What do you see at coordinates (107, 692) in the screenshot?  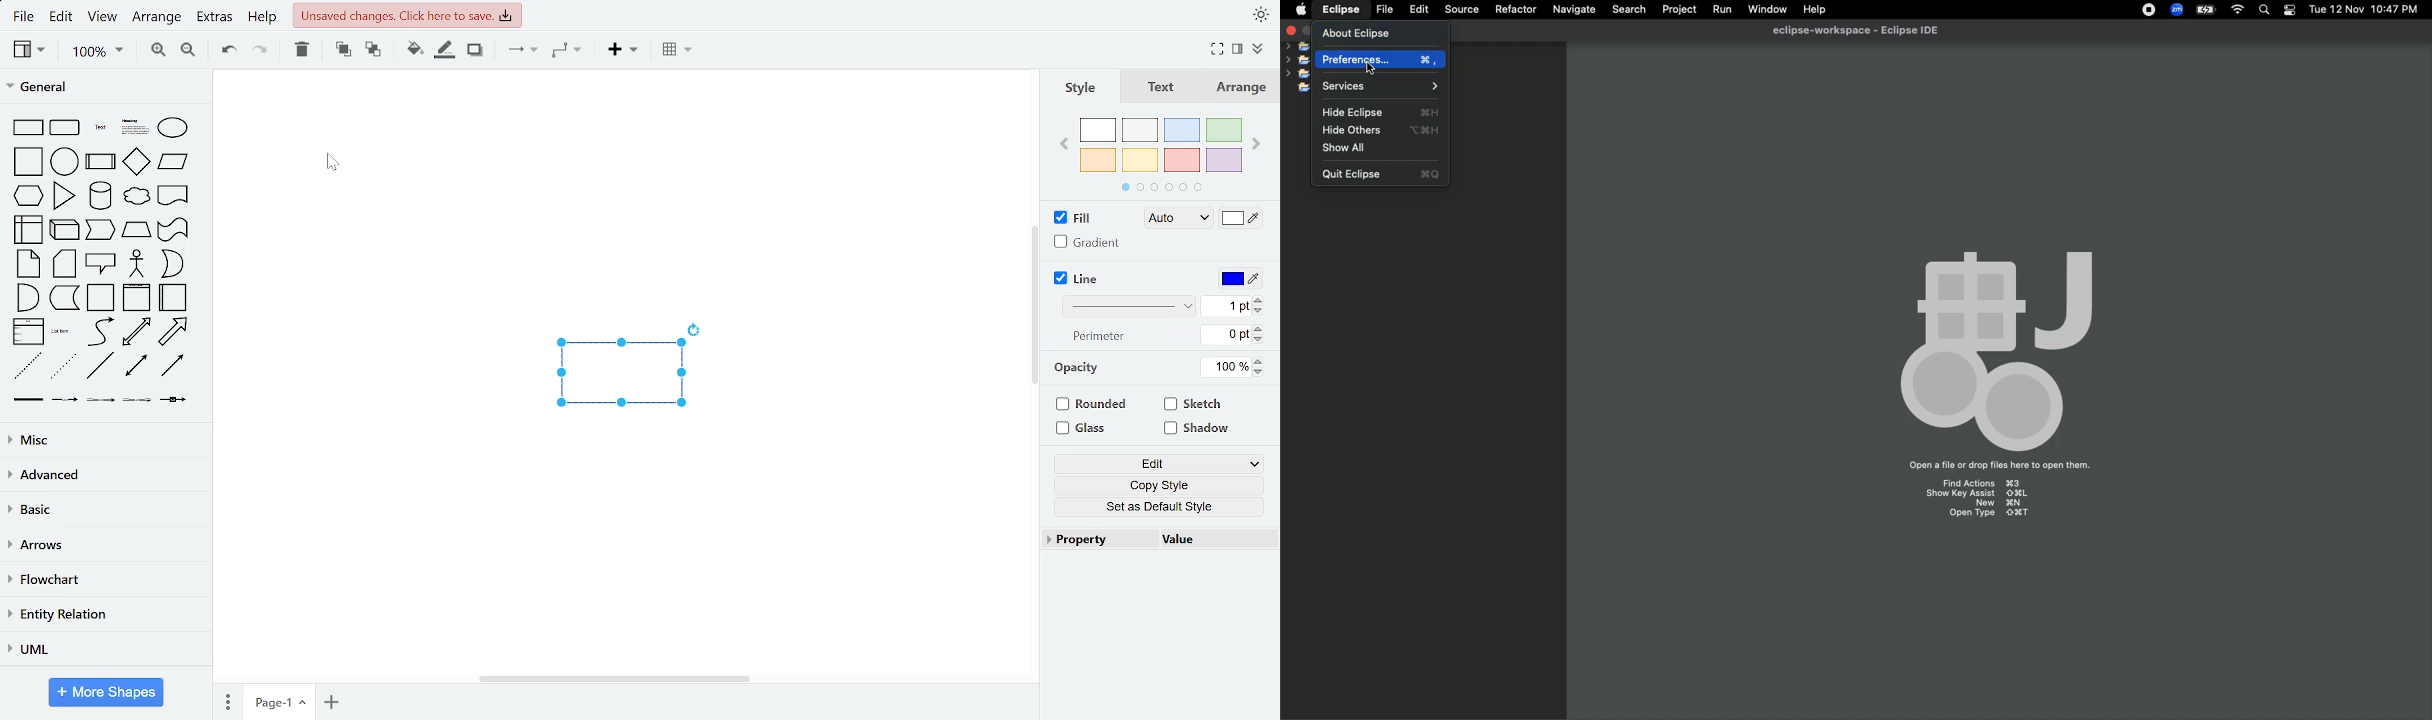 I see `more shapes` at bounding box center [107, 692].